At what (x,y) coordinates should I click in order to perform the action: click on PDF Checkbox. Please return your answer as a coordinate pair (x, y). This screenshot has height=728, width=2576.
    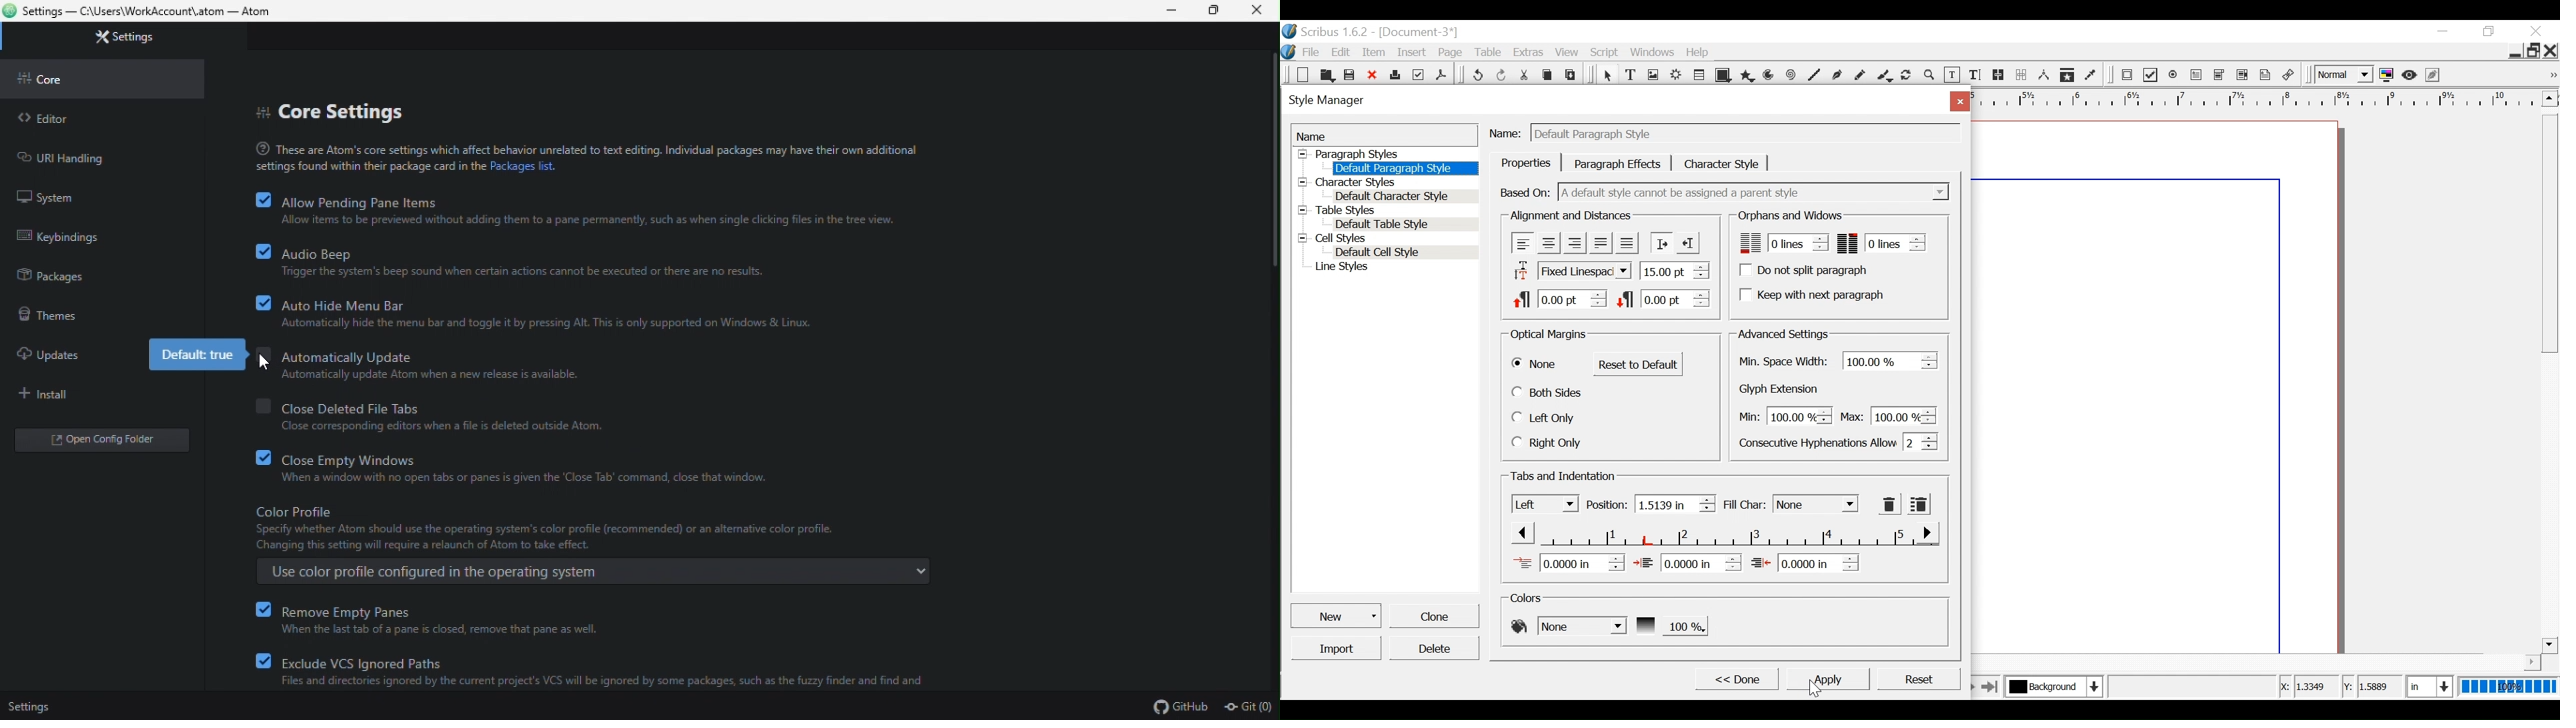
    Looking at the image, I should click on (2151, 75).